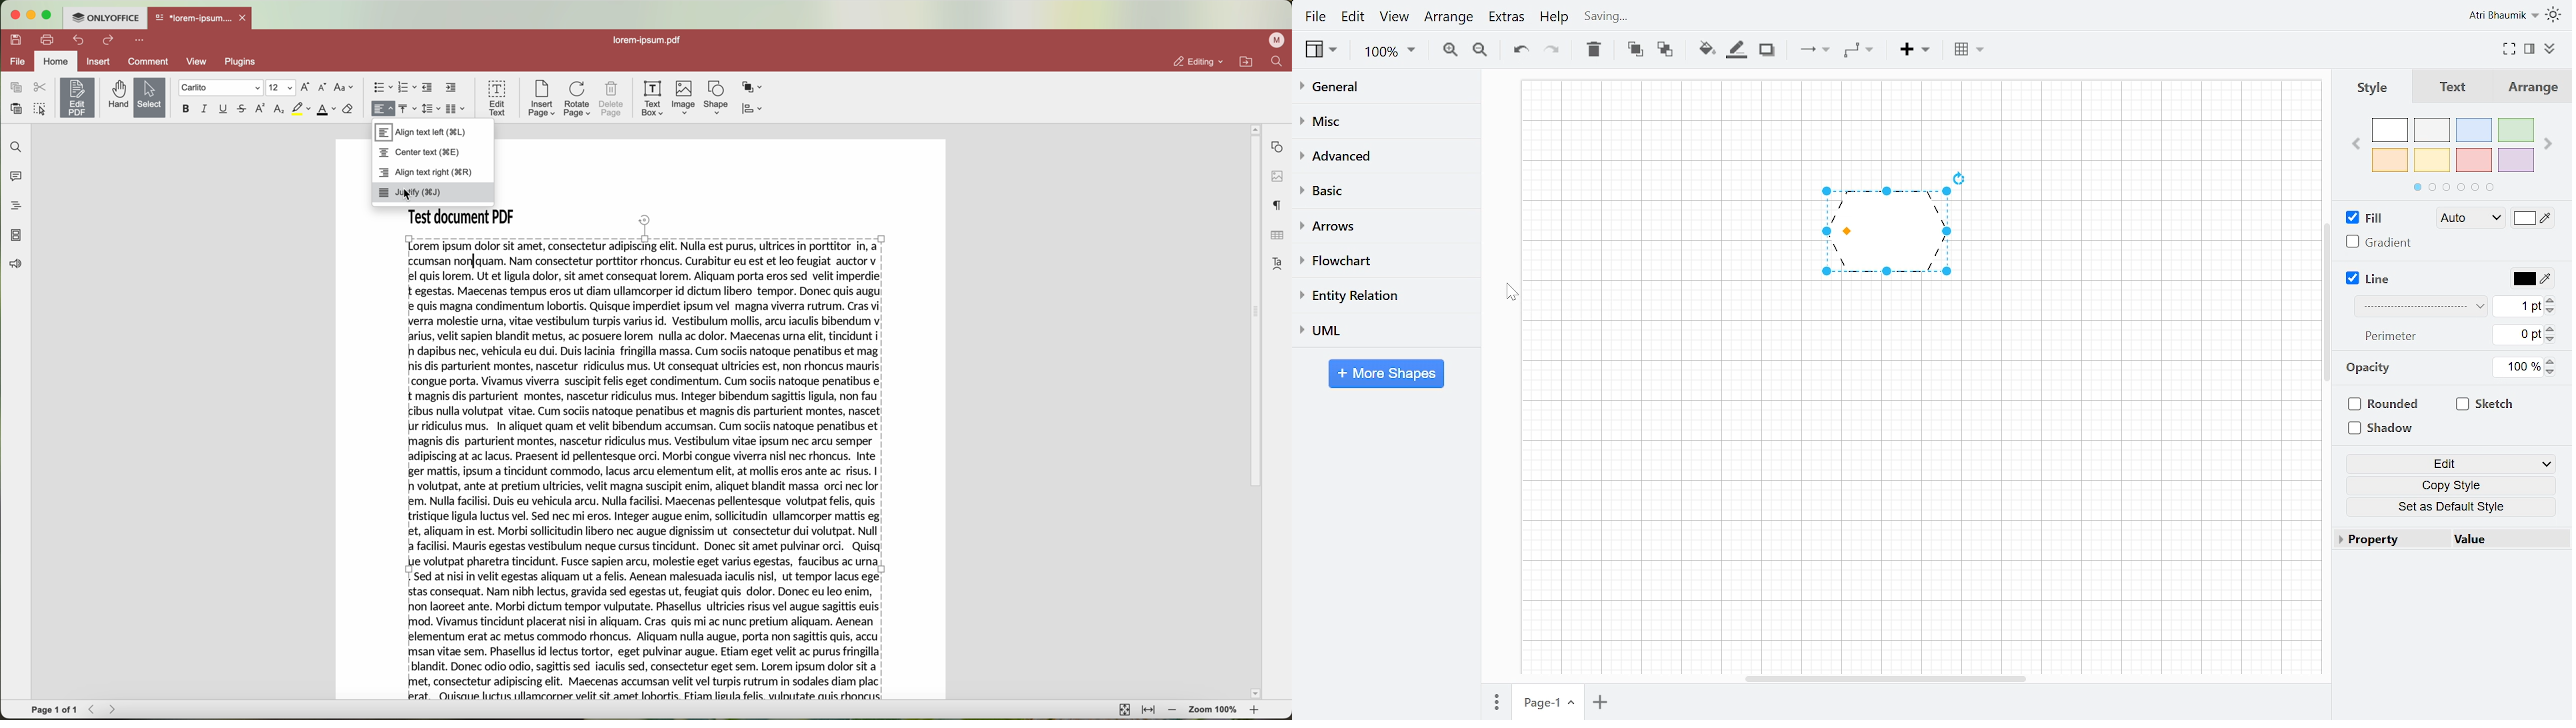 The image size is (2576, 728). What do you see at coordinates (384, 108) in the screenshot?
I see `horizontal align` at bounding box center [384, 108].